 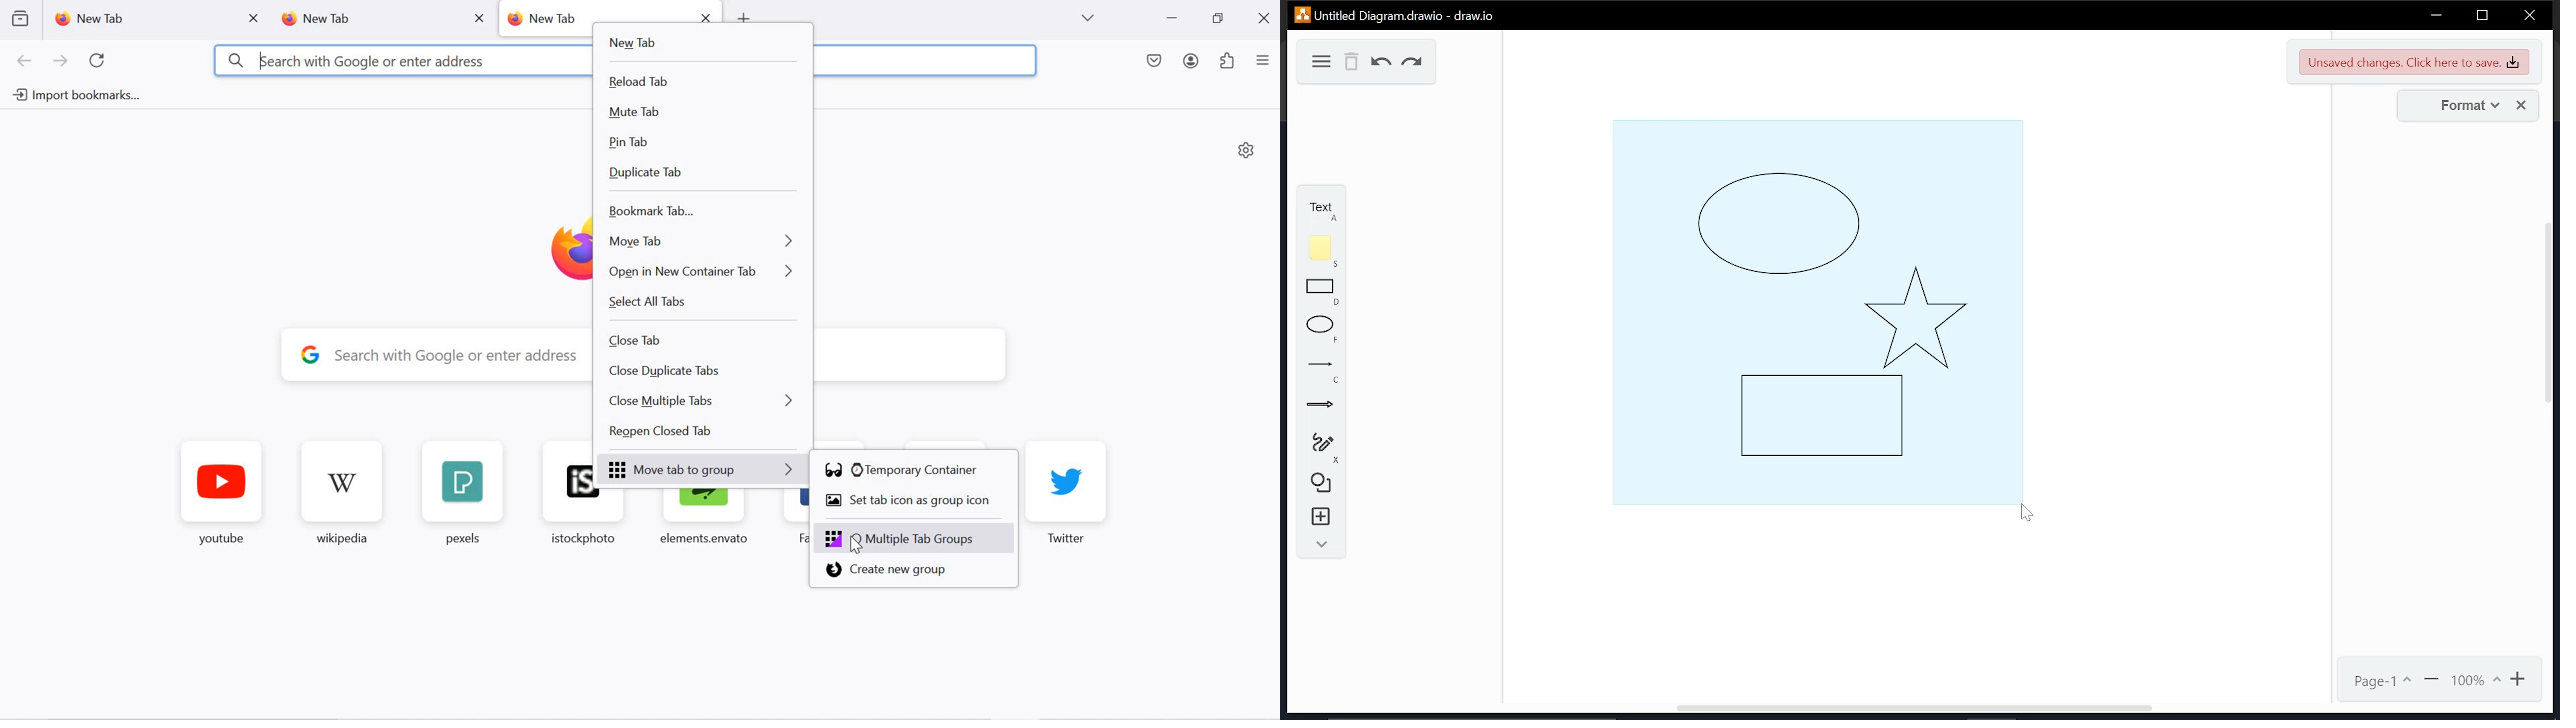 I want to click on page1, so click(x=2383, y=681).